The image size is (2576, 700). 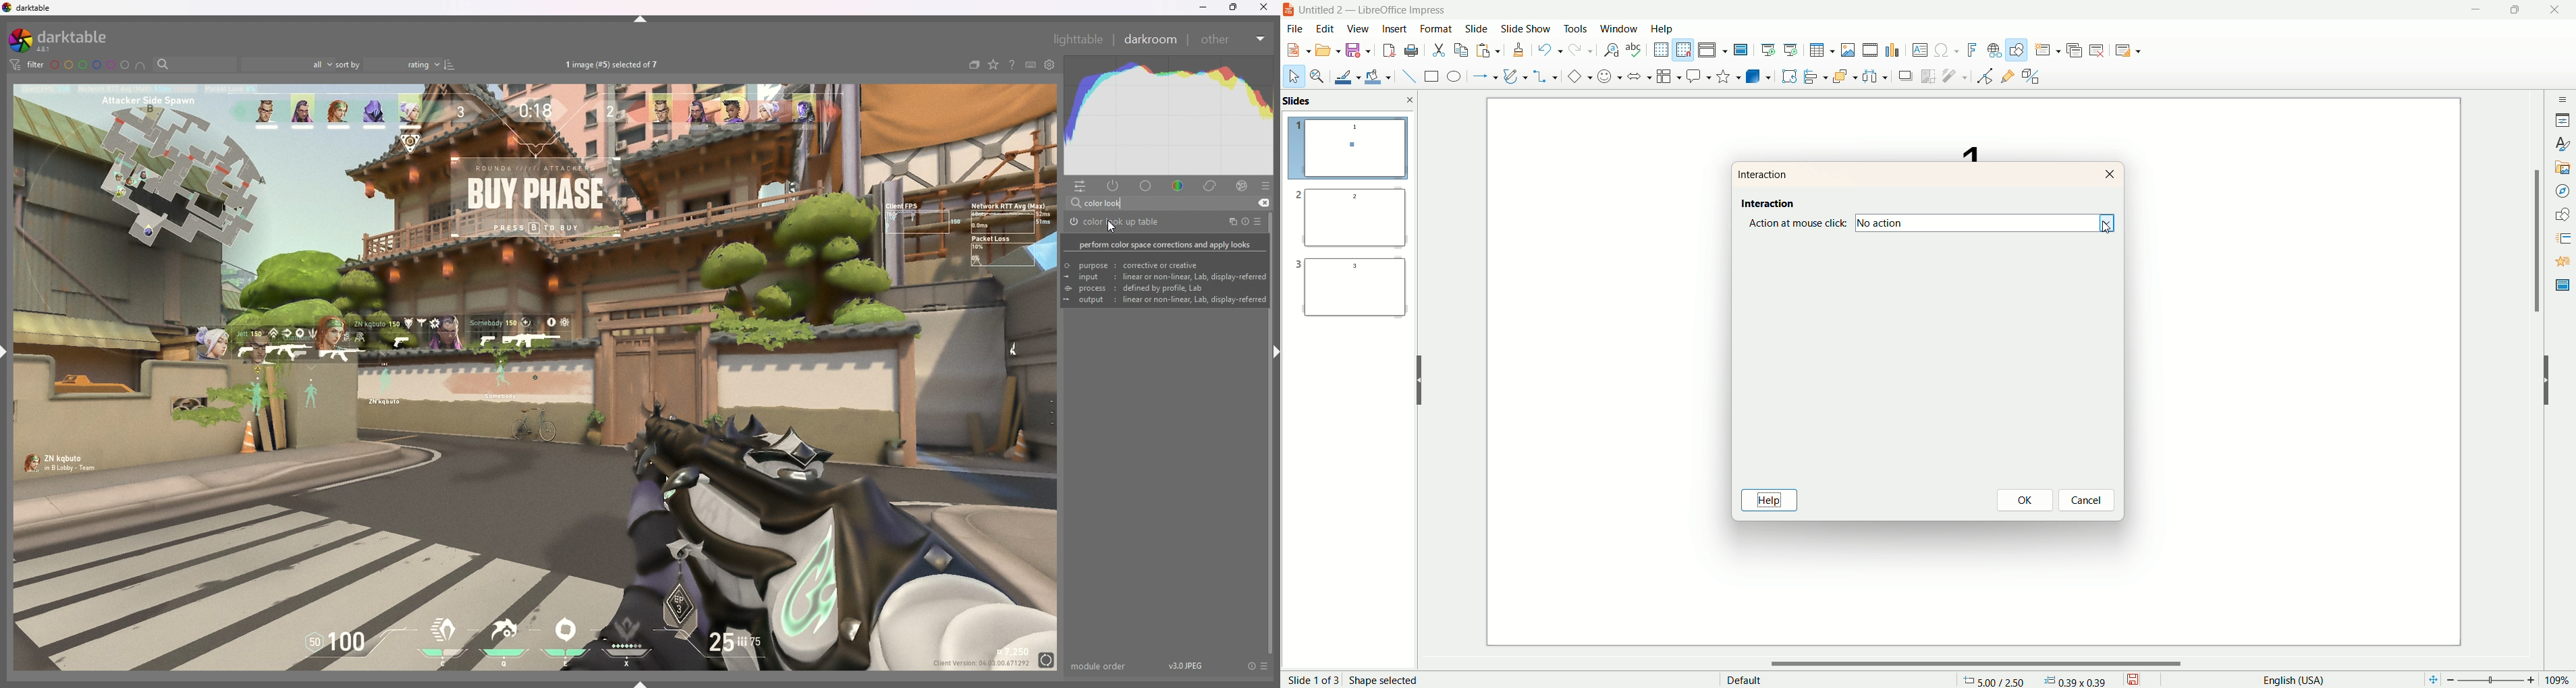 What do you see at coordinates (2555, 11) in the screenshot?
I see `close` at bounding box center [2555, 11].